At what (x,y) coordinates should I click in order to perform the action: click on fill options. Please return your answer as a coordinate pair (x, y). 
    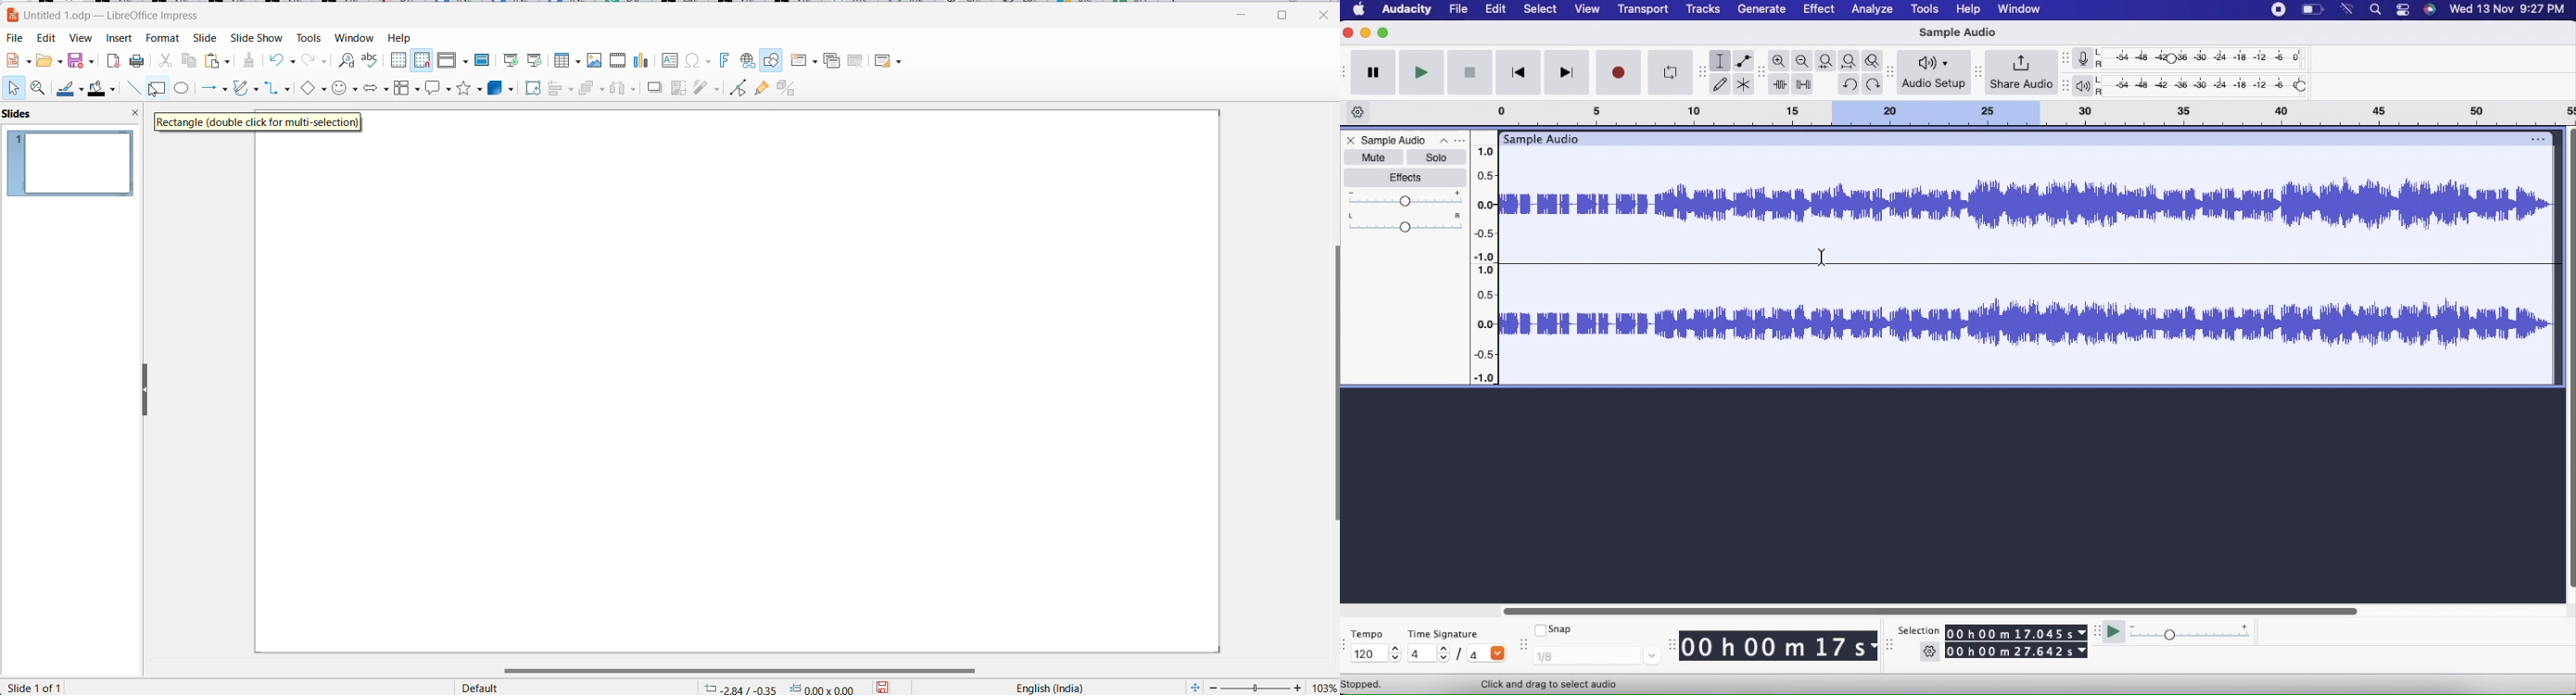
    Looking at the image, I should click on (48, 61).